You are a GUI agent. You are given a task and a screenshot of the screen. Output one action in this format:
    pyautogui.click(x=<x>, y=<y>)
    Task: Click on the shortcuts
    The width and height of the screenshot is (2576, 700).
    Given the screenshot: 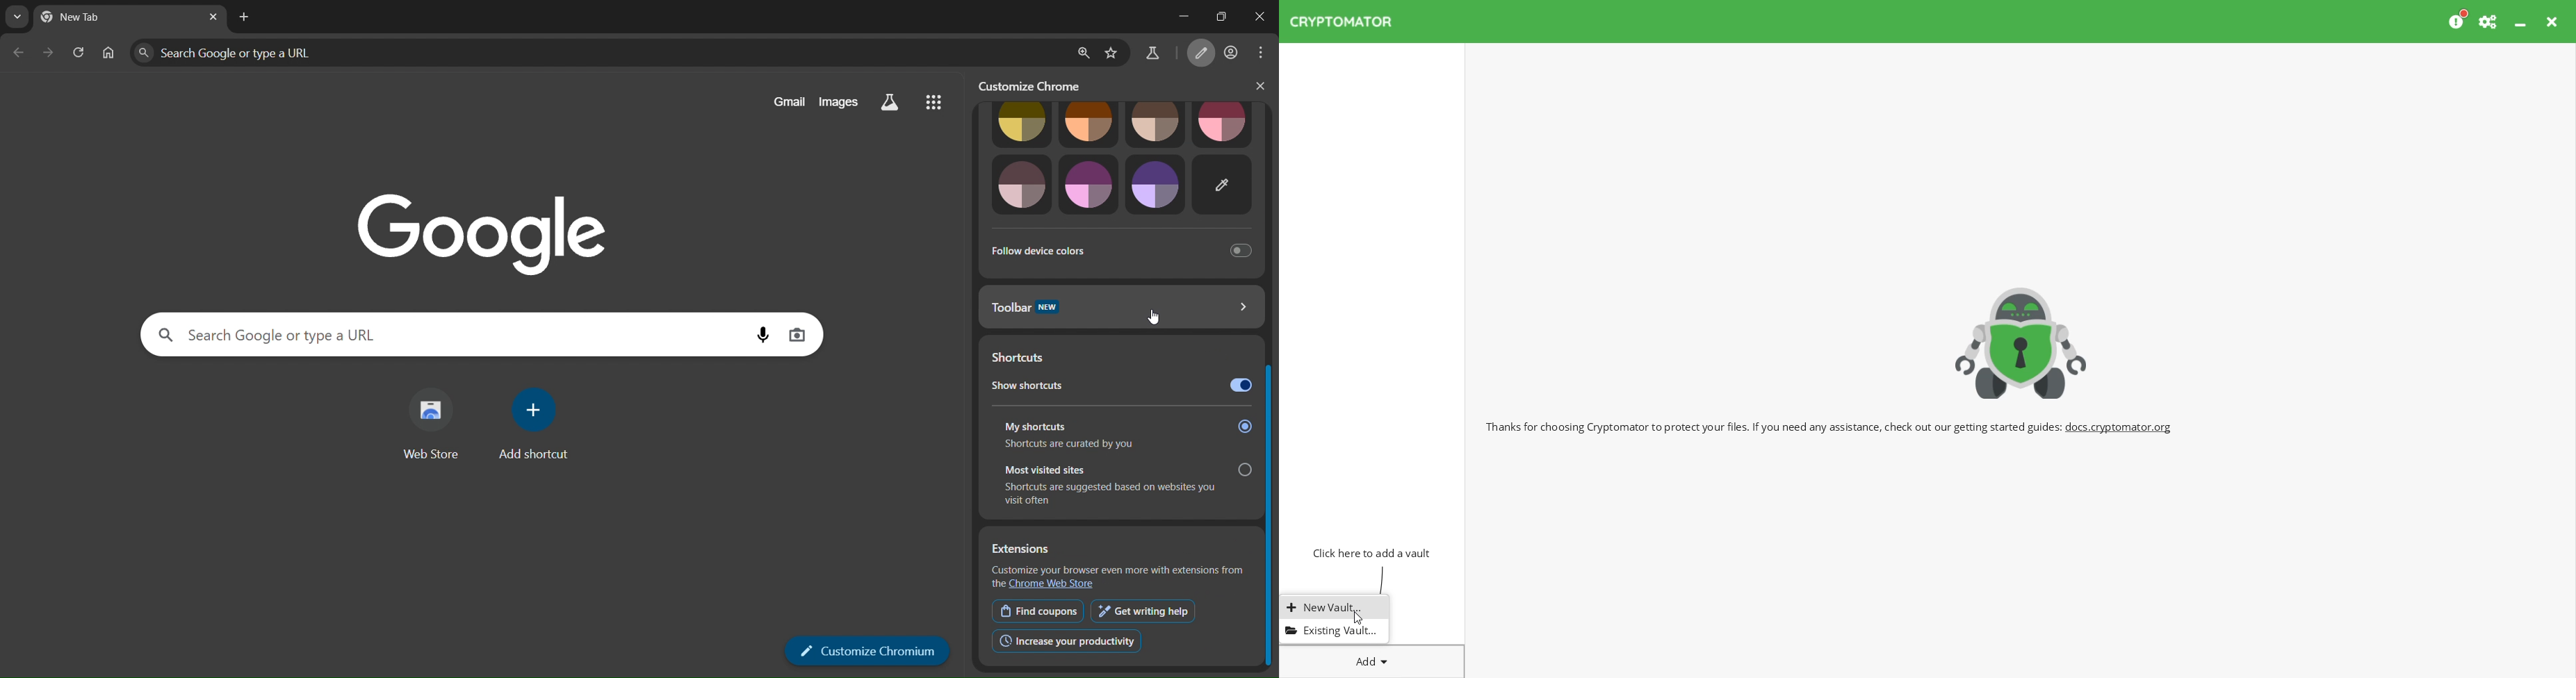 What is the action you would take?
    pyautogui.click(x=1032, y=358)
    